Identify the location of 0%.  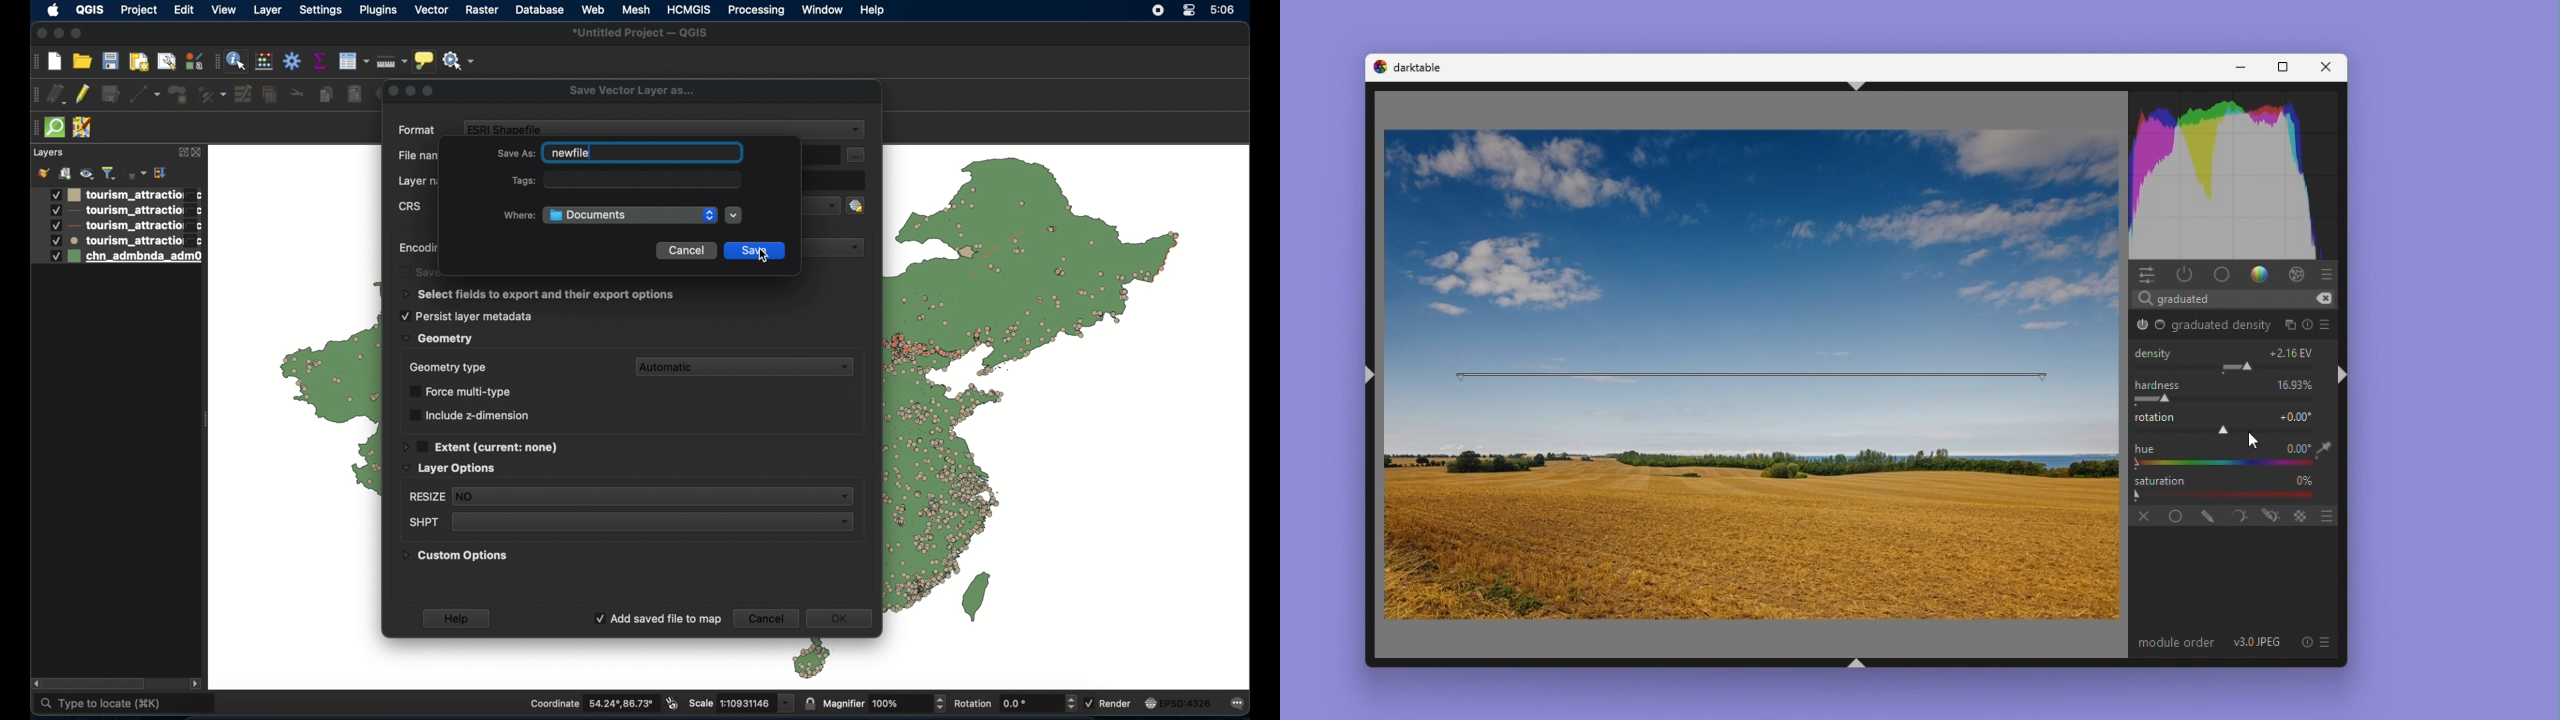
(2303, 480).